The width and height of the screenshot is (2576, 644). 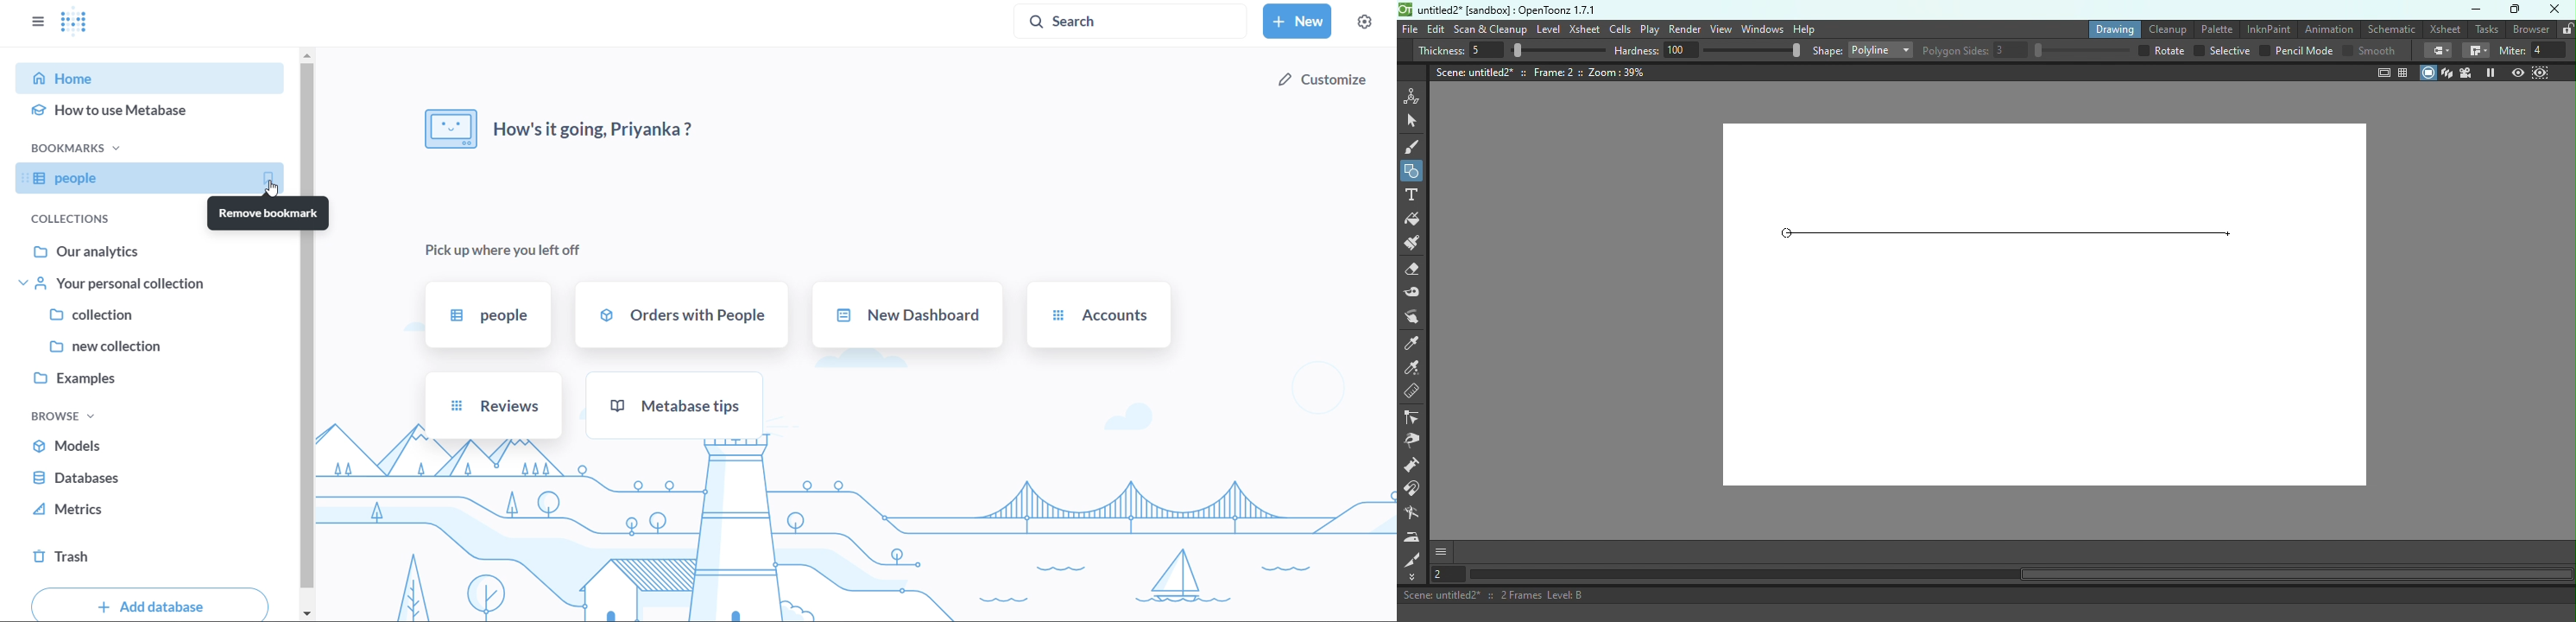 I want to click on , so click(x=1412, y=169).